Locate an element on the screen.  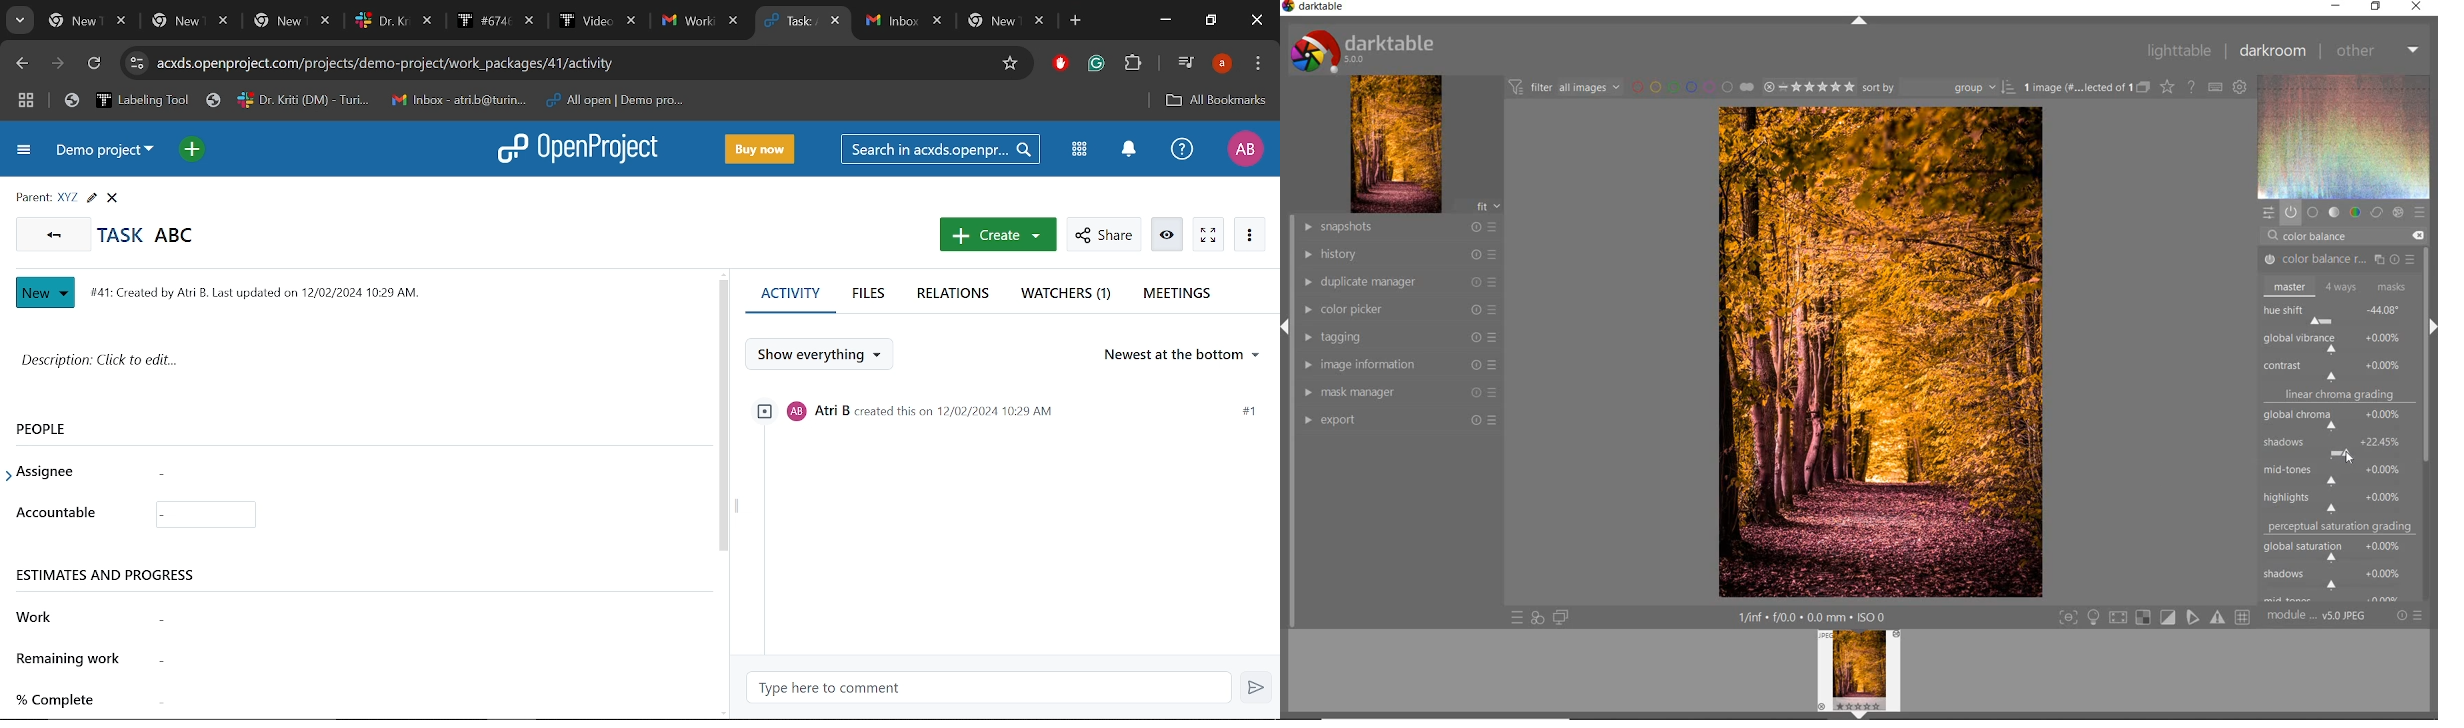
ROTATE ALL HUES BY AN ANGLE AT THE SAME LUMINANCE is located at coordinates (2319, 341).